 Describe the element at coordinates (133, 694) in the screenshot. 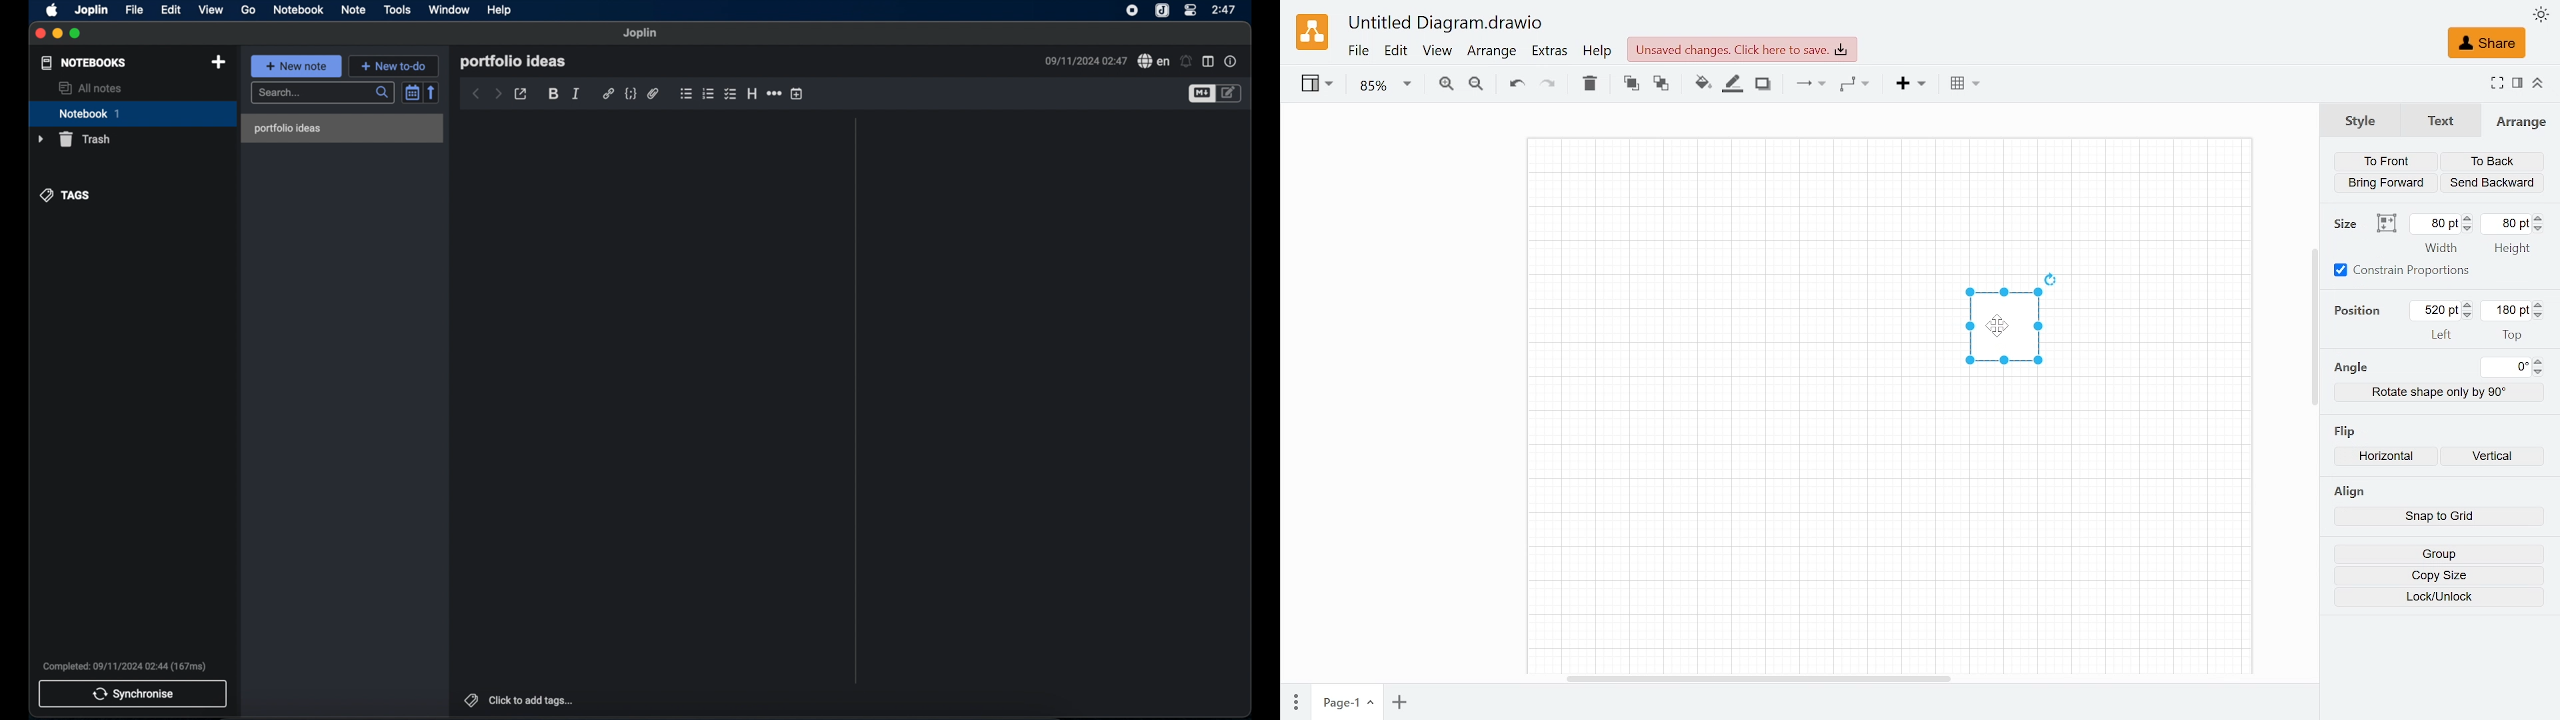

I see `synchronise` at that location.